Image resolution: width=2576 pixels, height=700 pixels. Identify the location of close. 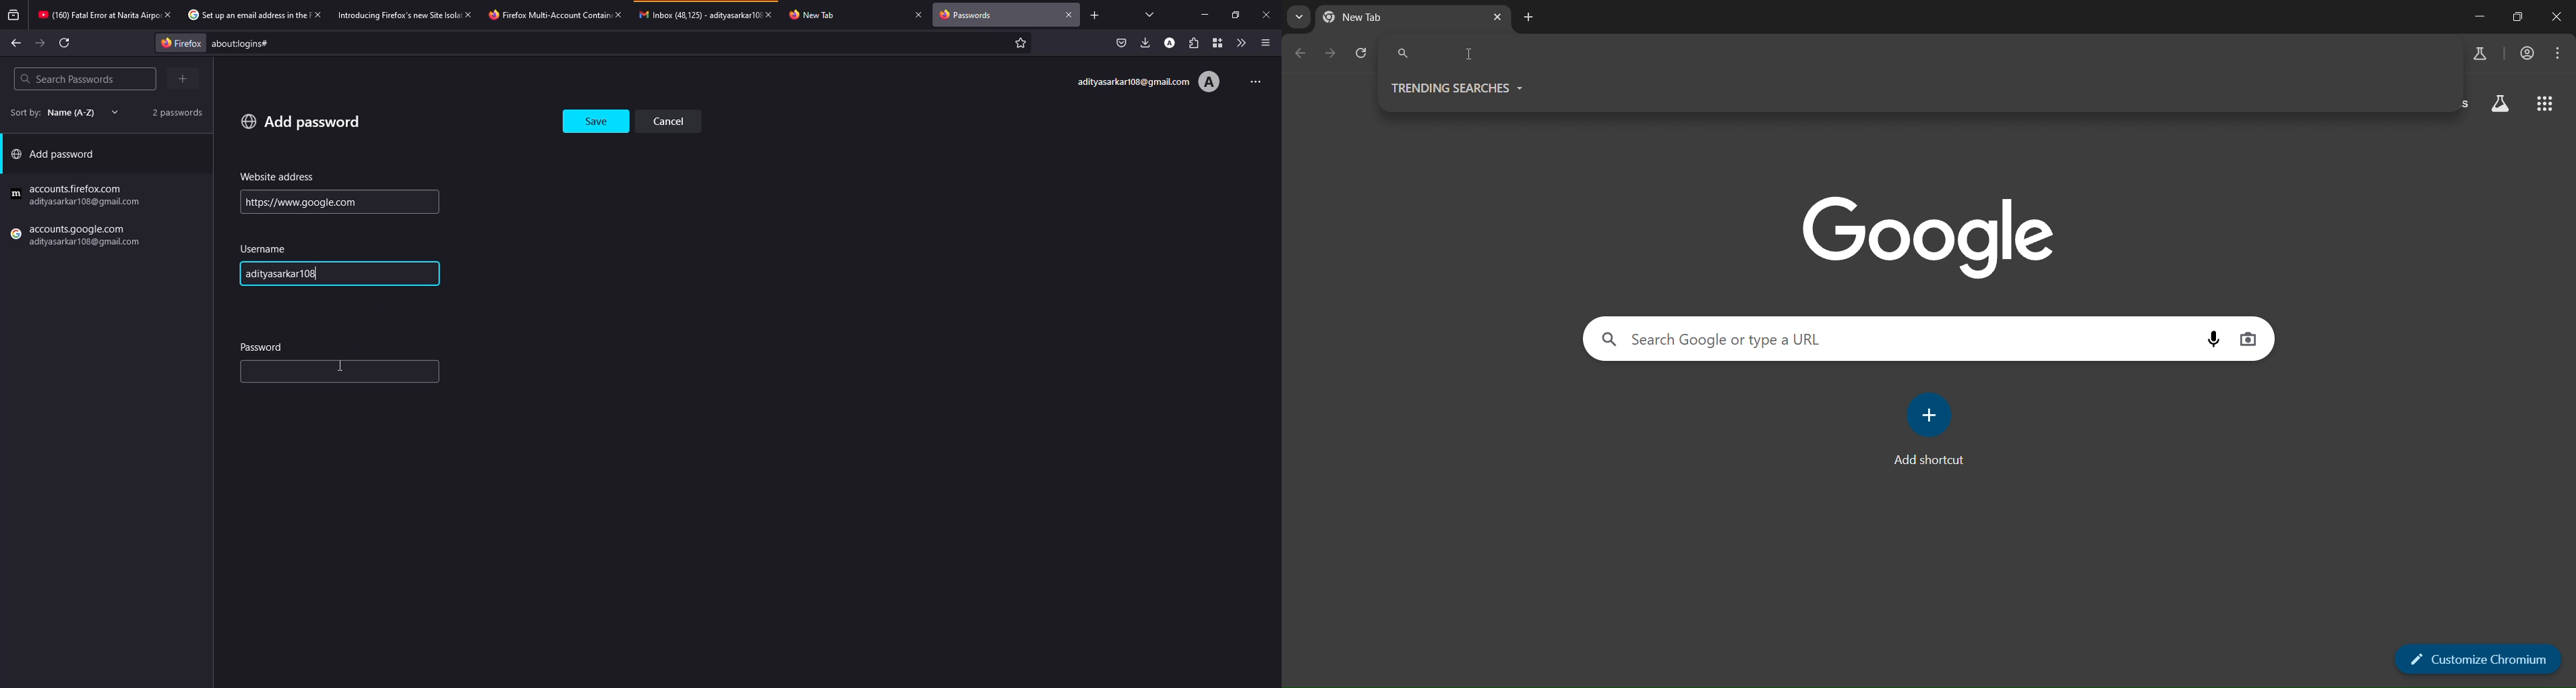
(618, 14).